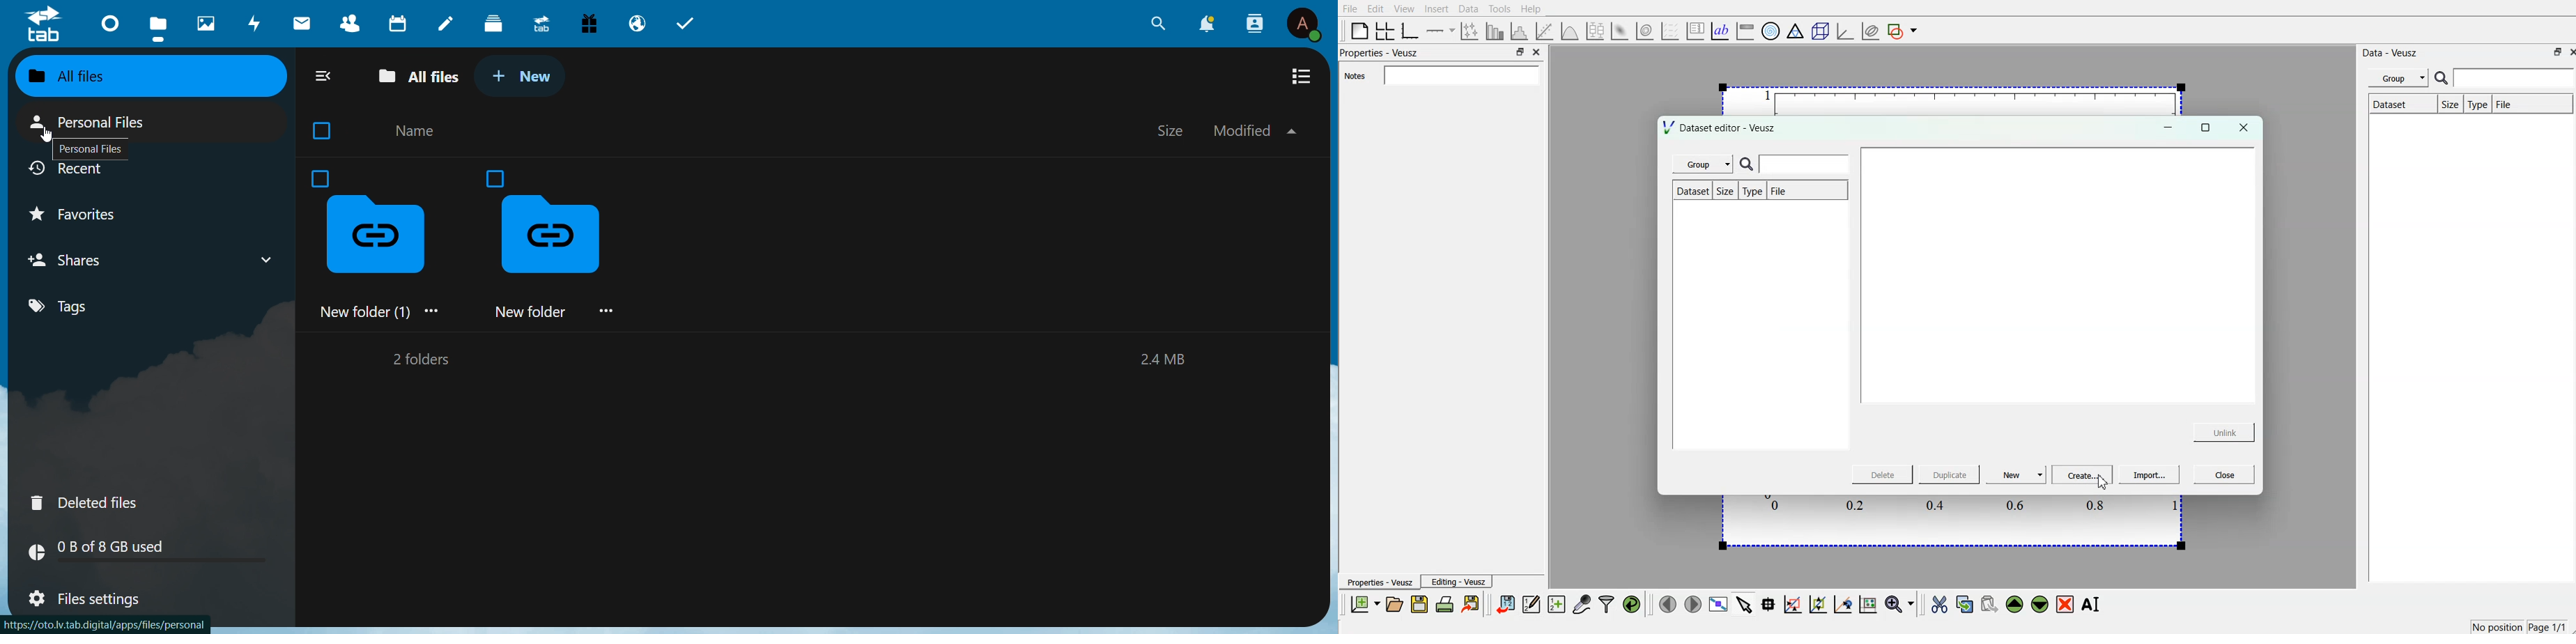  What do you see at coordinates (45, 25) in the screenshot?
I see `logo` at bounding box center [45, 25].